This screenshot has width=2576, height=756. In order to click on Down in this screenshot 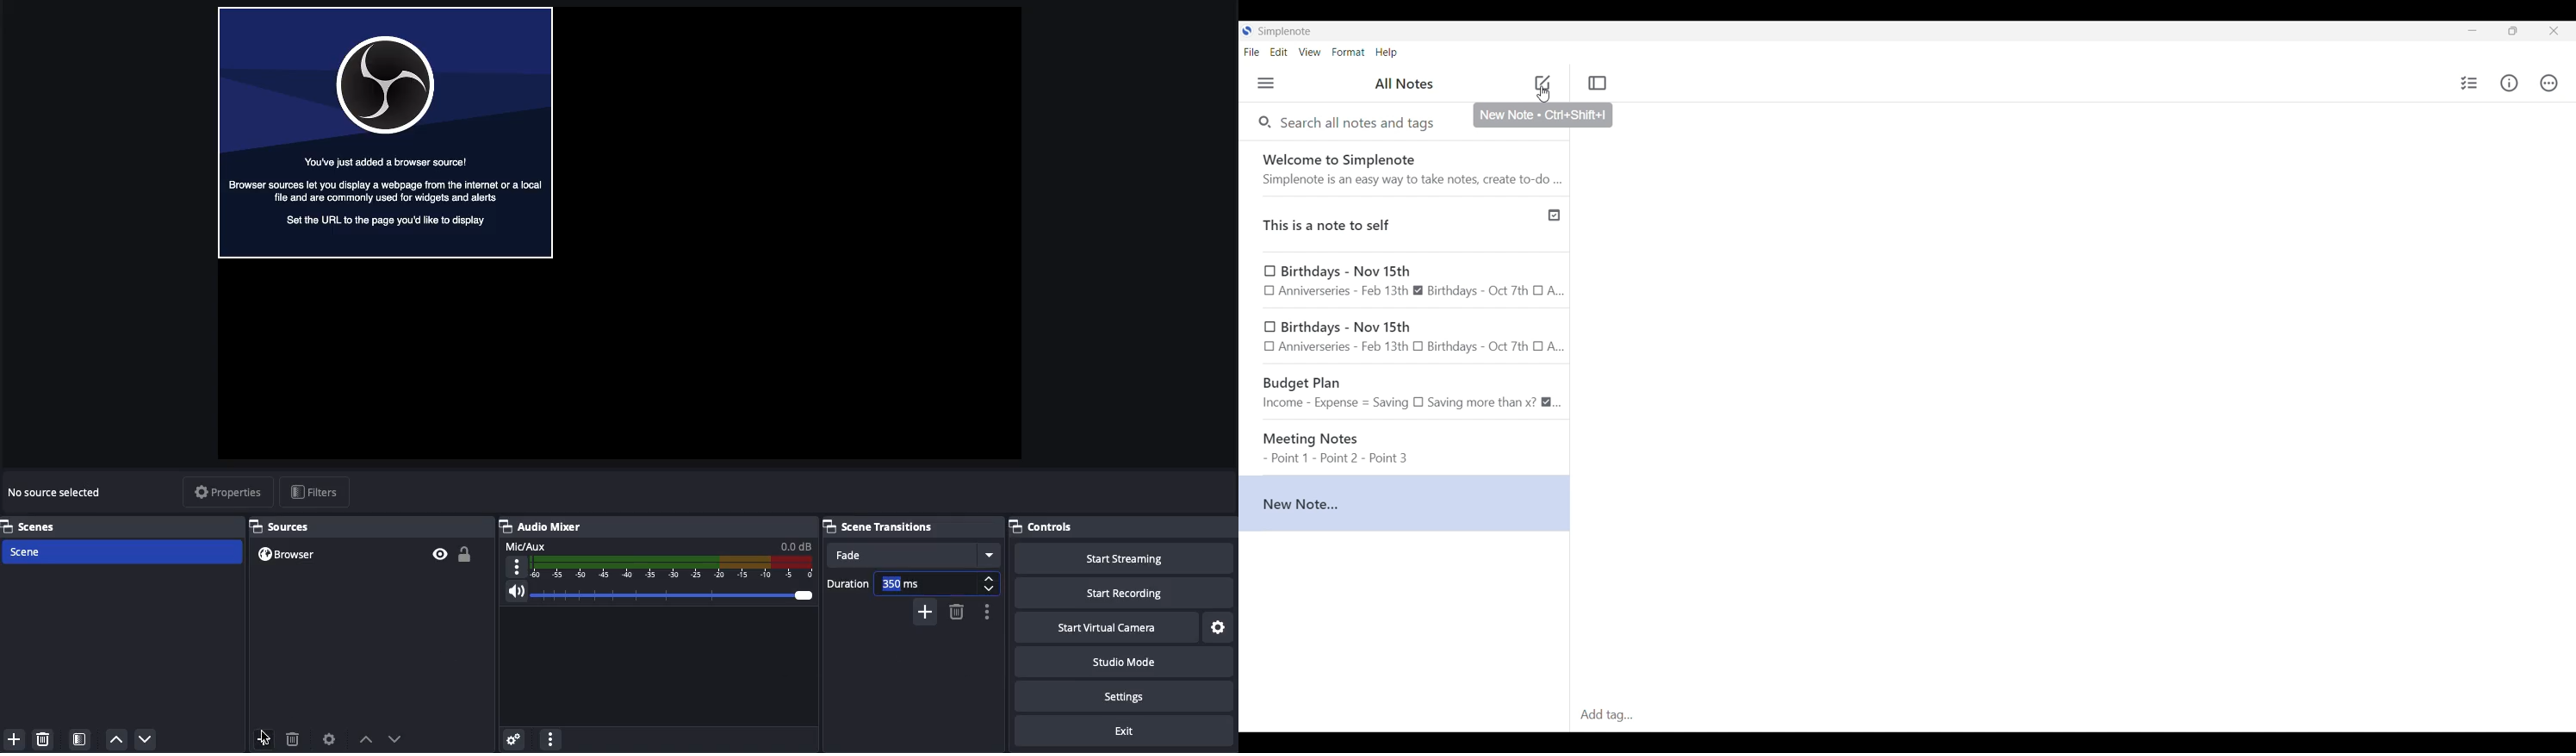, I will do `click(146, 738)`.